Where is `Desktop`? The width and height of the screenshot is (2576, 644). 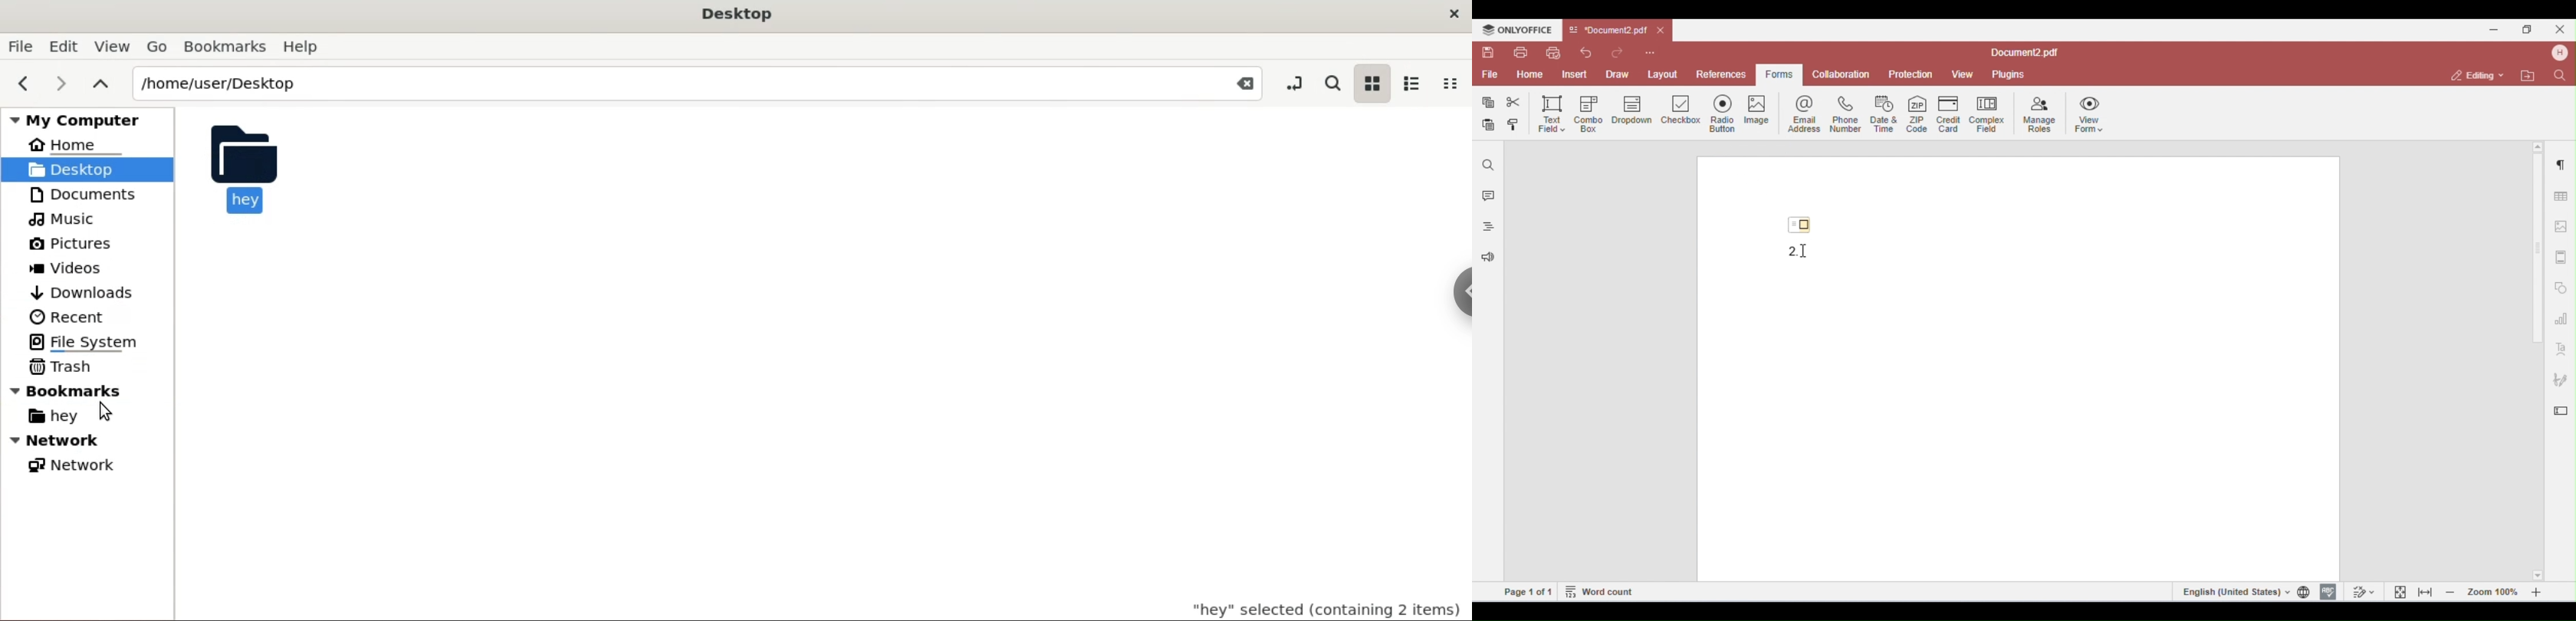
Desktop is located at coordinates (738, 12).